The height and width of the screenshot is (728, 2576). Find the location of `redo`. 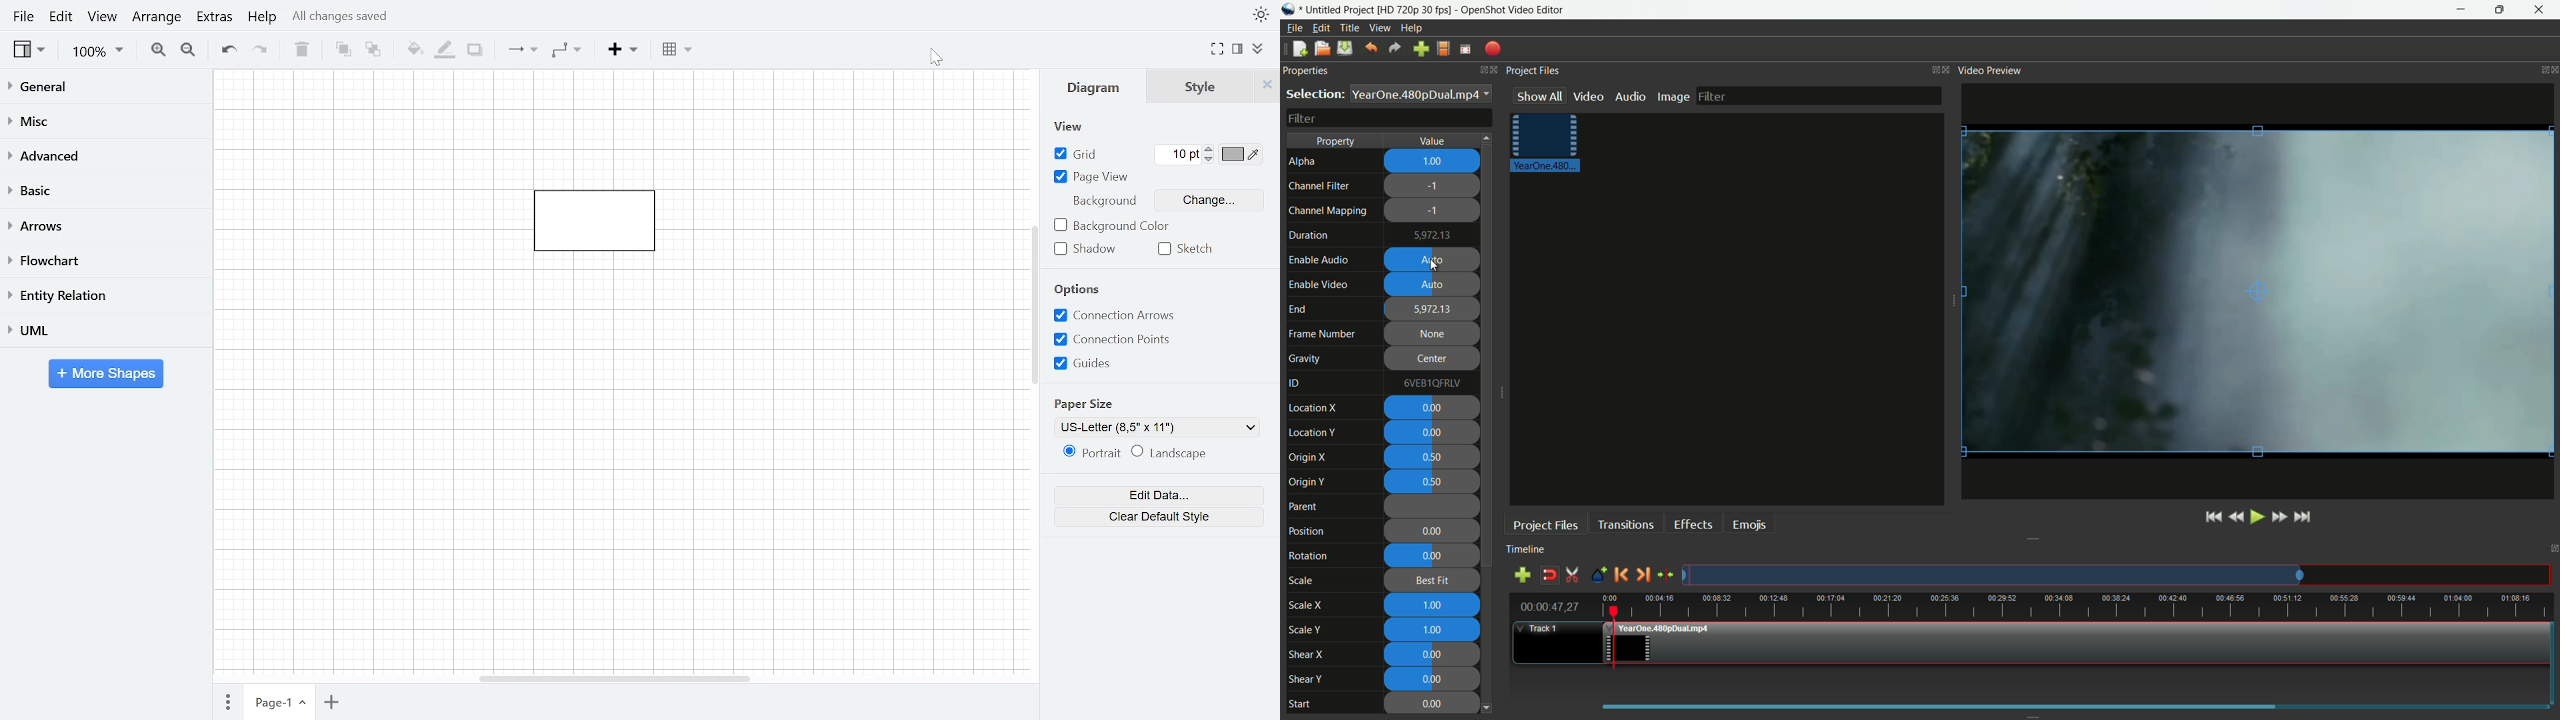

redo is located at coordinates (1395, 49).